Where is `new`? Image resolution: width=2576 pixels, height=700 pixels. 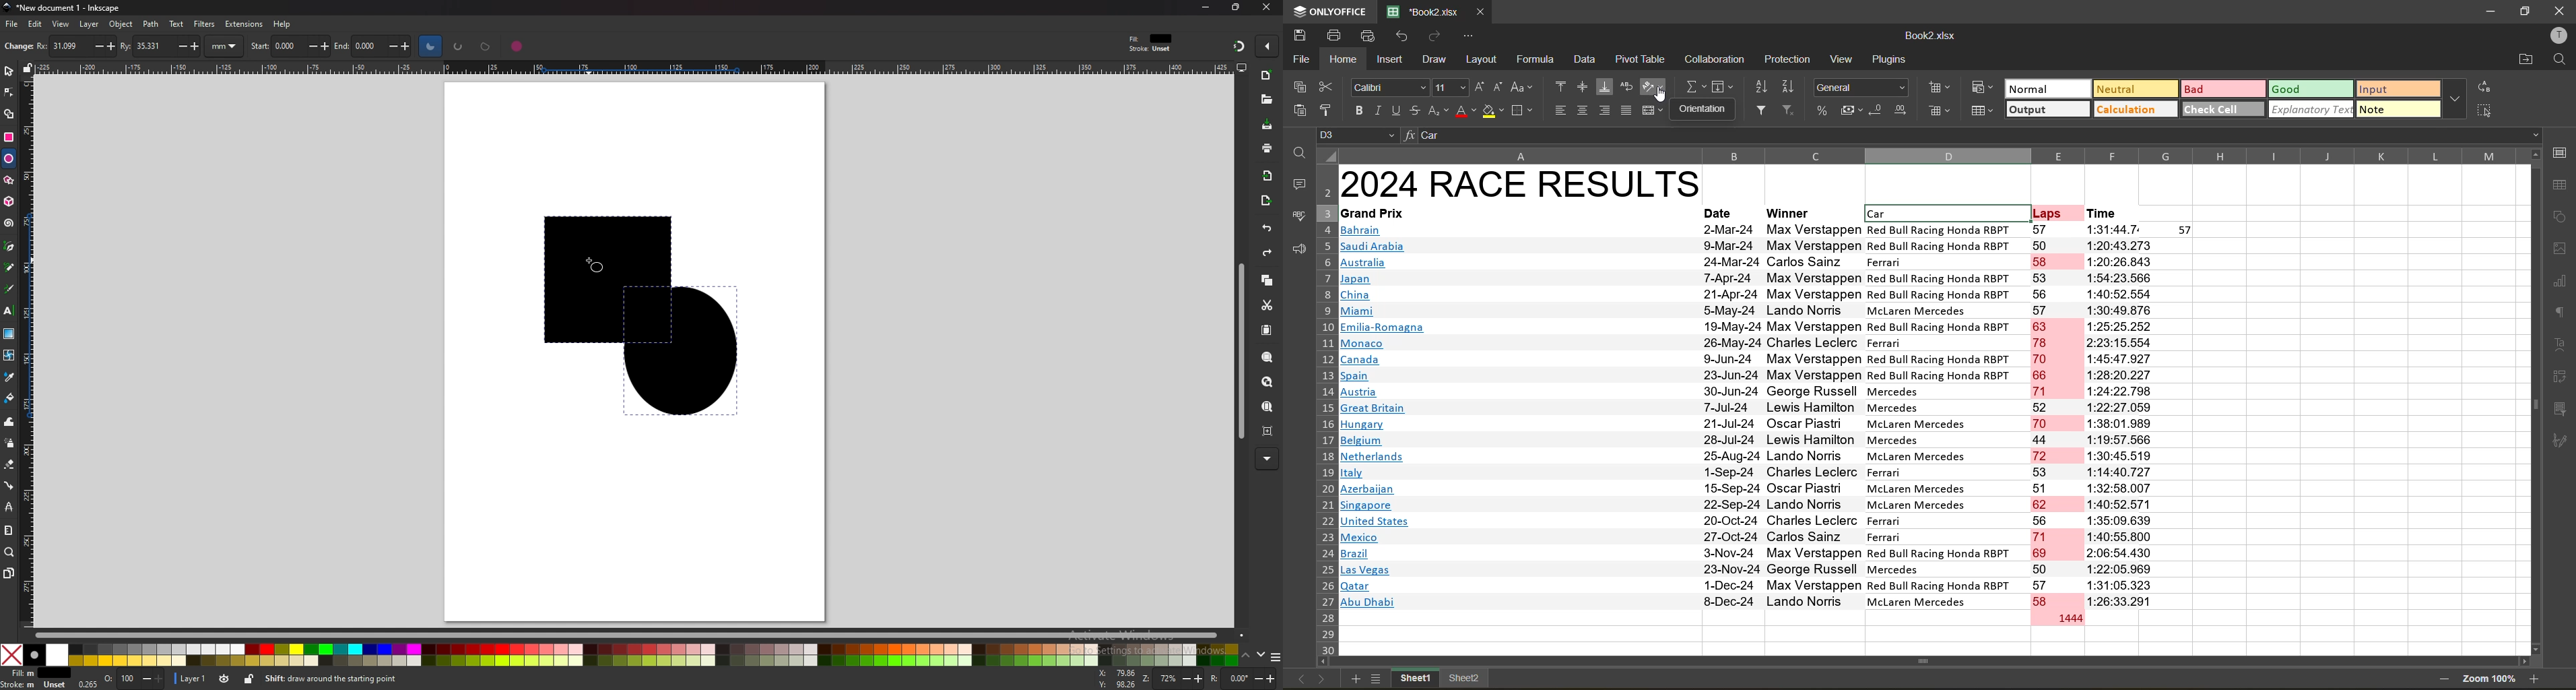 new is located at coordinates (1268, 75).